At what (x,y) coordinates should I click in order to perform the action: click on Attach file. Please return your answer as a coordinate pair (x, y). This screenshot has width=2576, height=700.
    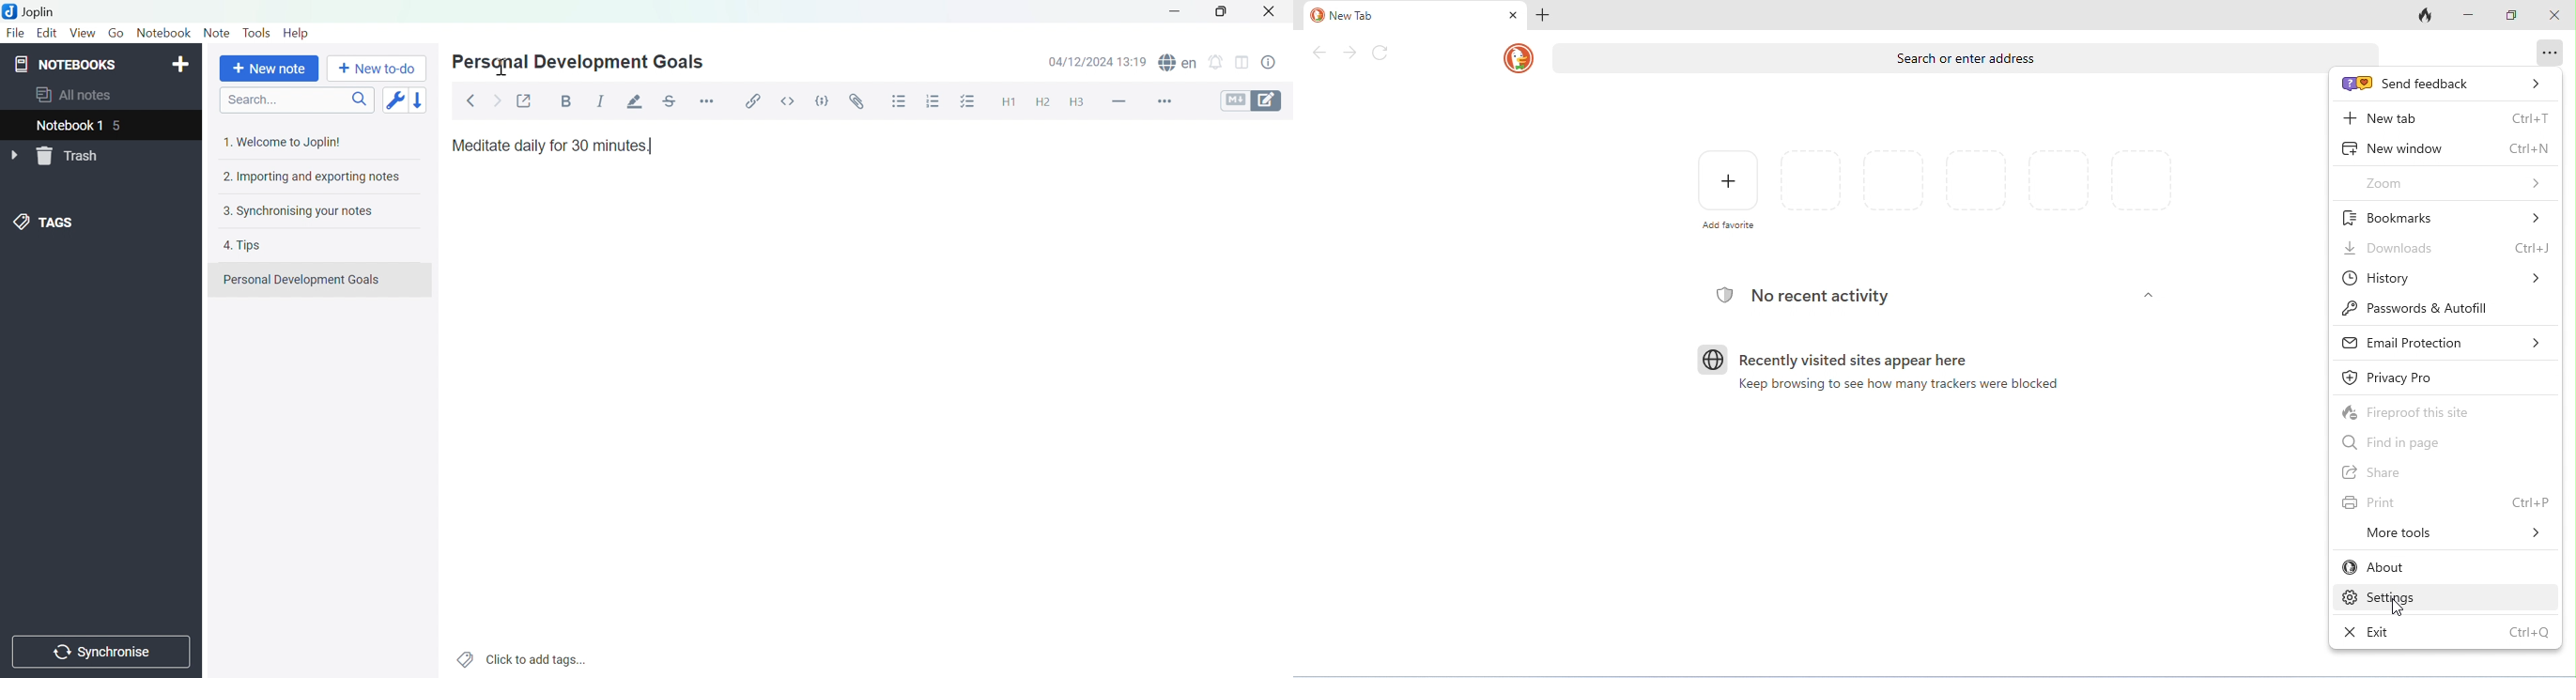
    Looking at the image, I should click on (855, 102).